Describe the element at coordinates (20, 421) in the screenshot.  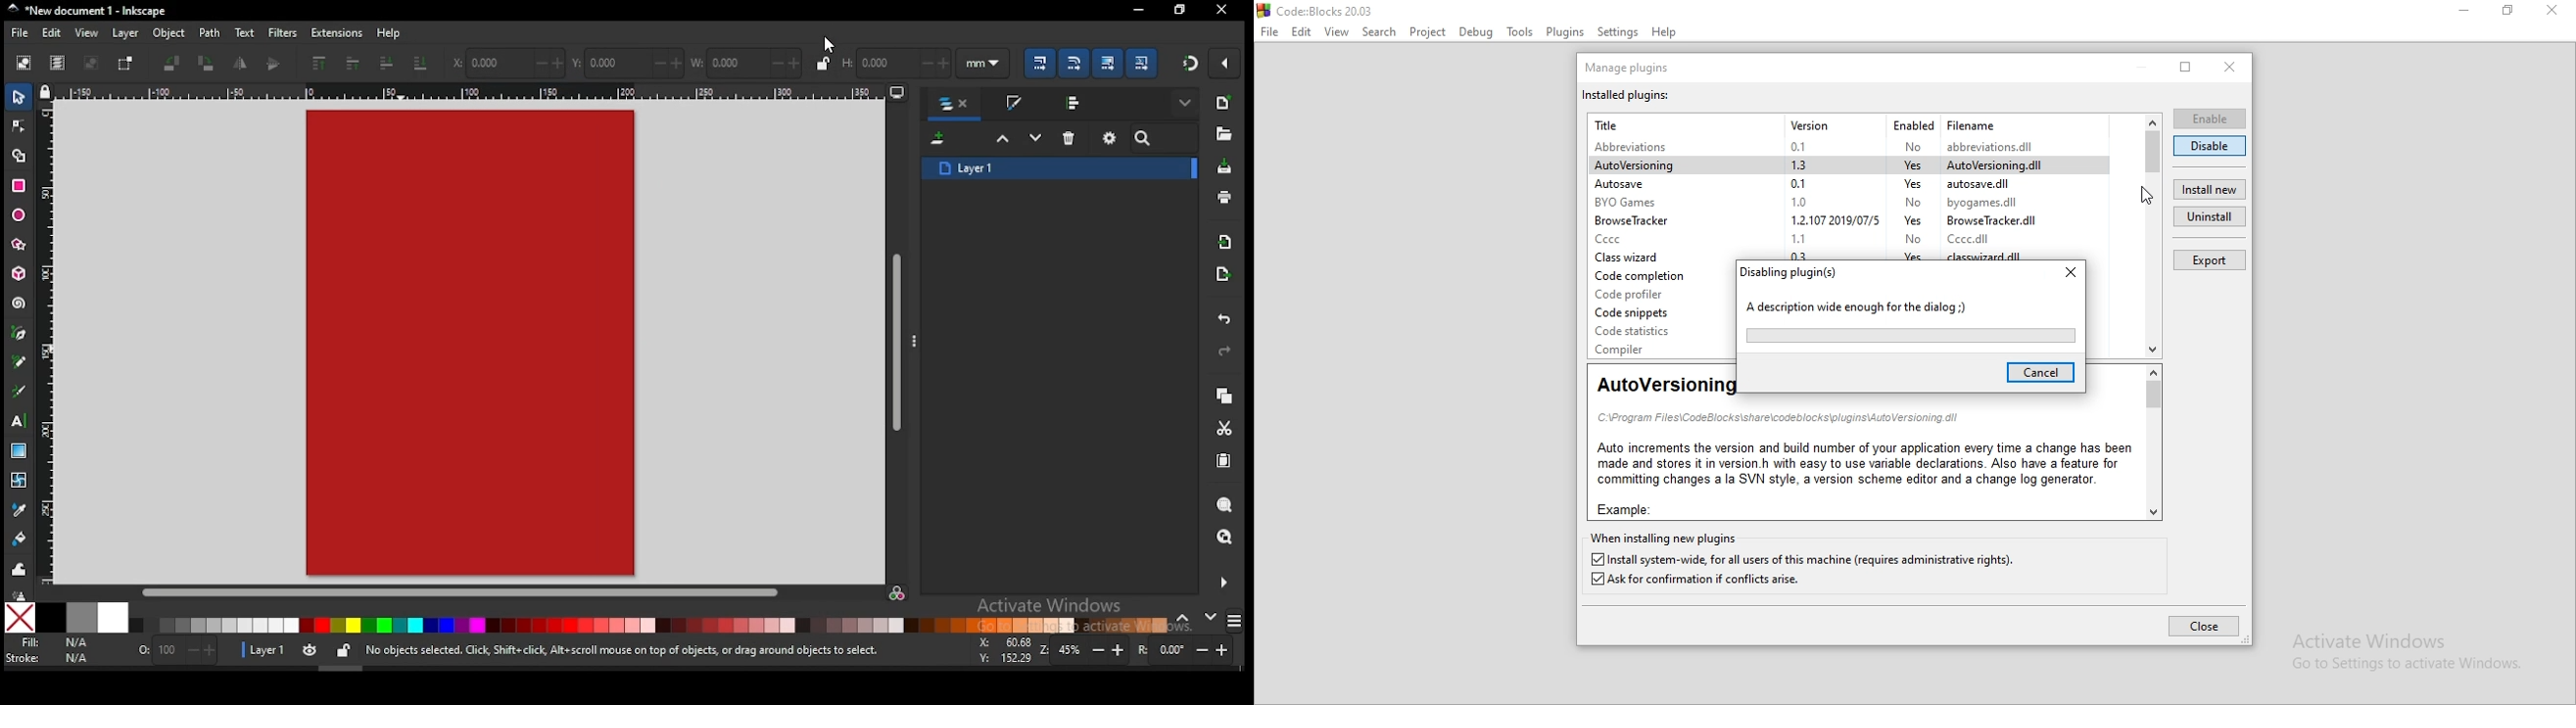
I see `text tool` at that location.